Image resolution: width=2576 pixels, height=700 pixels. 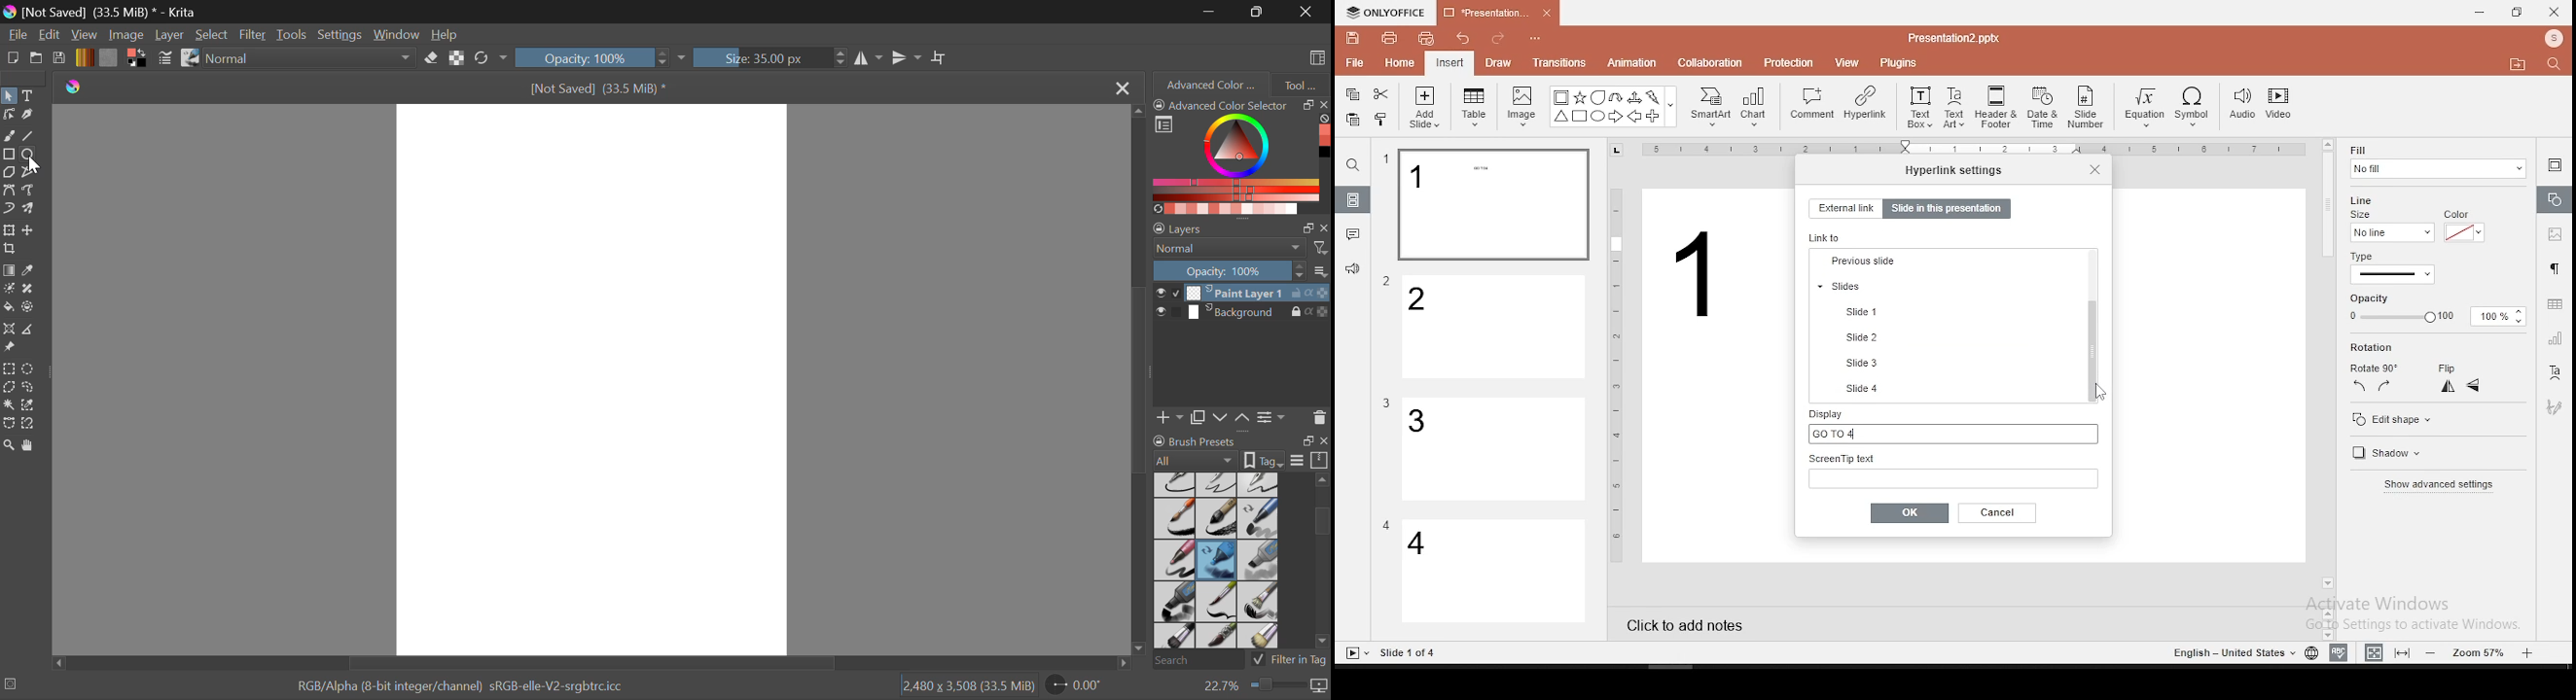 What do you see at coordinates (2554, 373) in the screenshot?
I see `text art tool` at bounding box center [2554, 373].